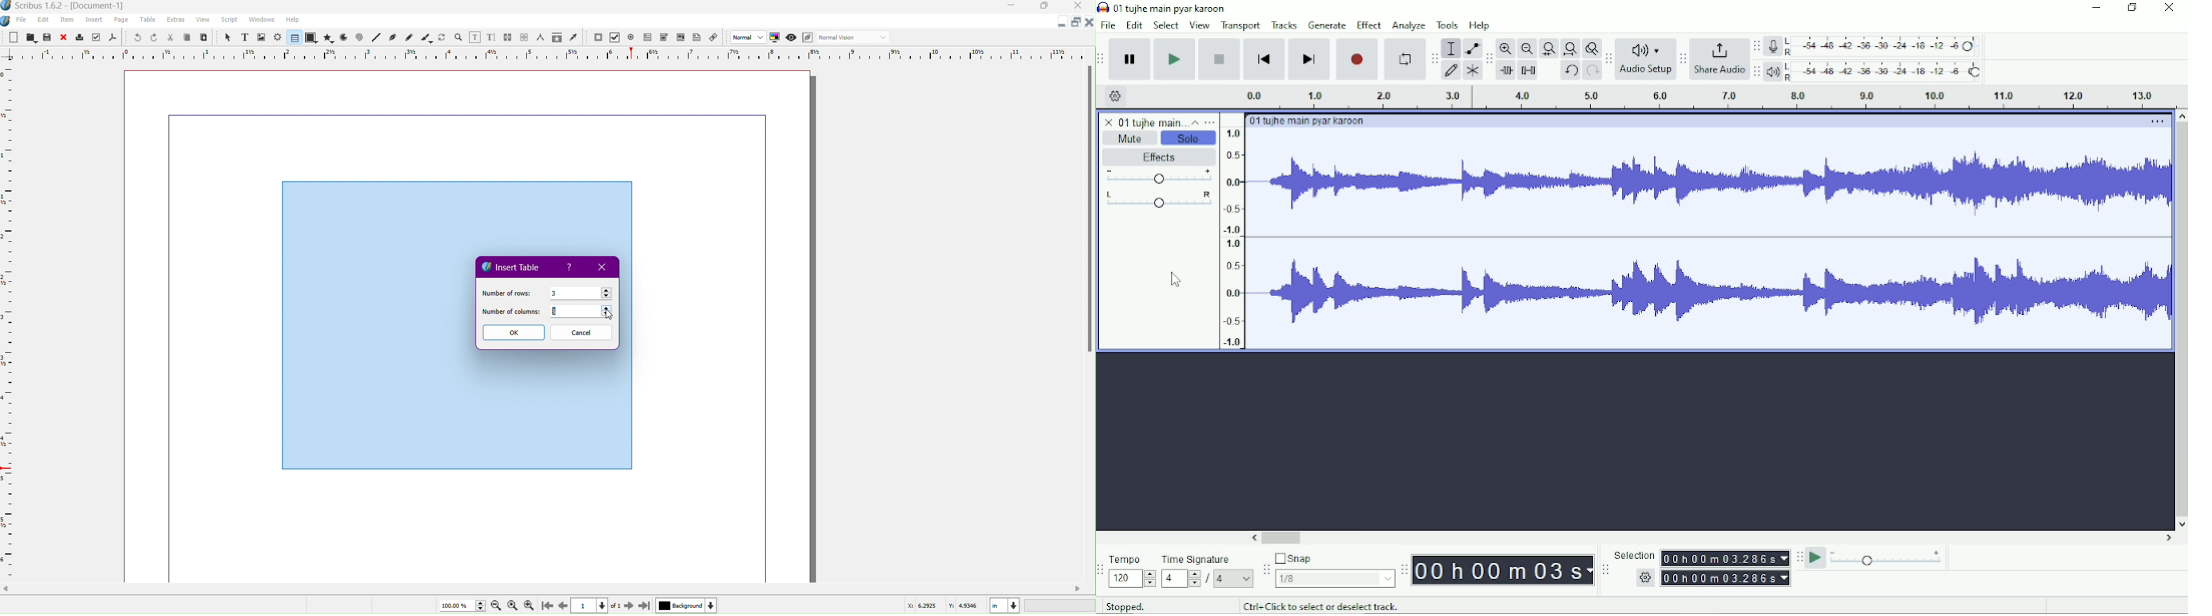  I want to click on Audacity play-at-speed toolbar, so click(1799, 557).